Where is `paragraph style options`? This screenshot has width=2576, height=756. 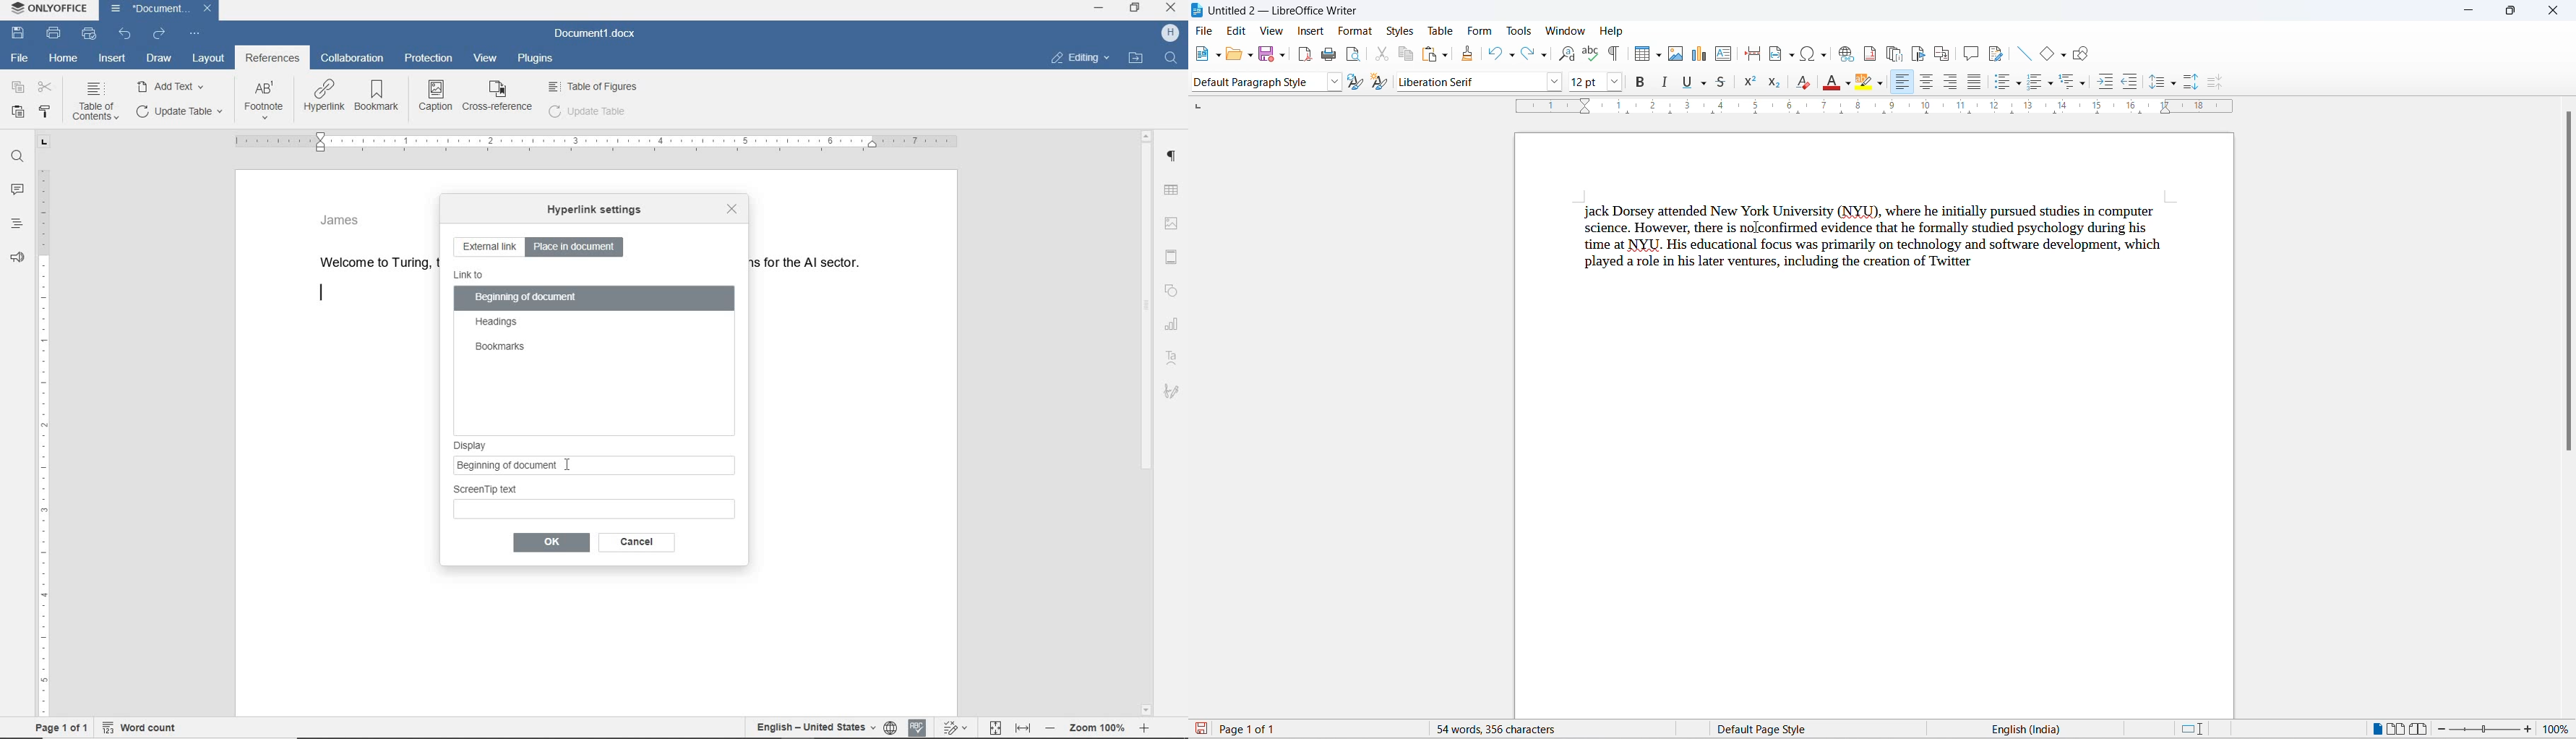
paragraph style options is located at coordinates (1336, 82).